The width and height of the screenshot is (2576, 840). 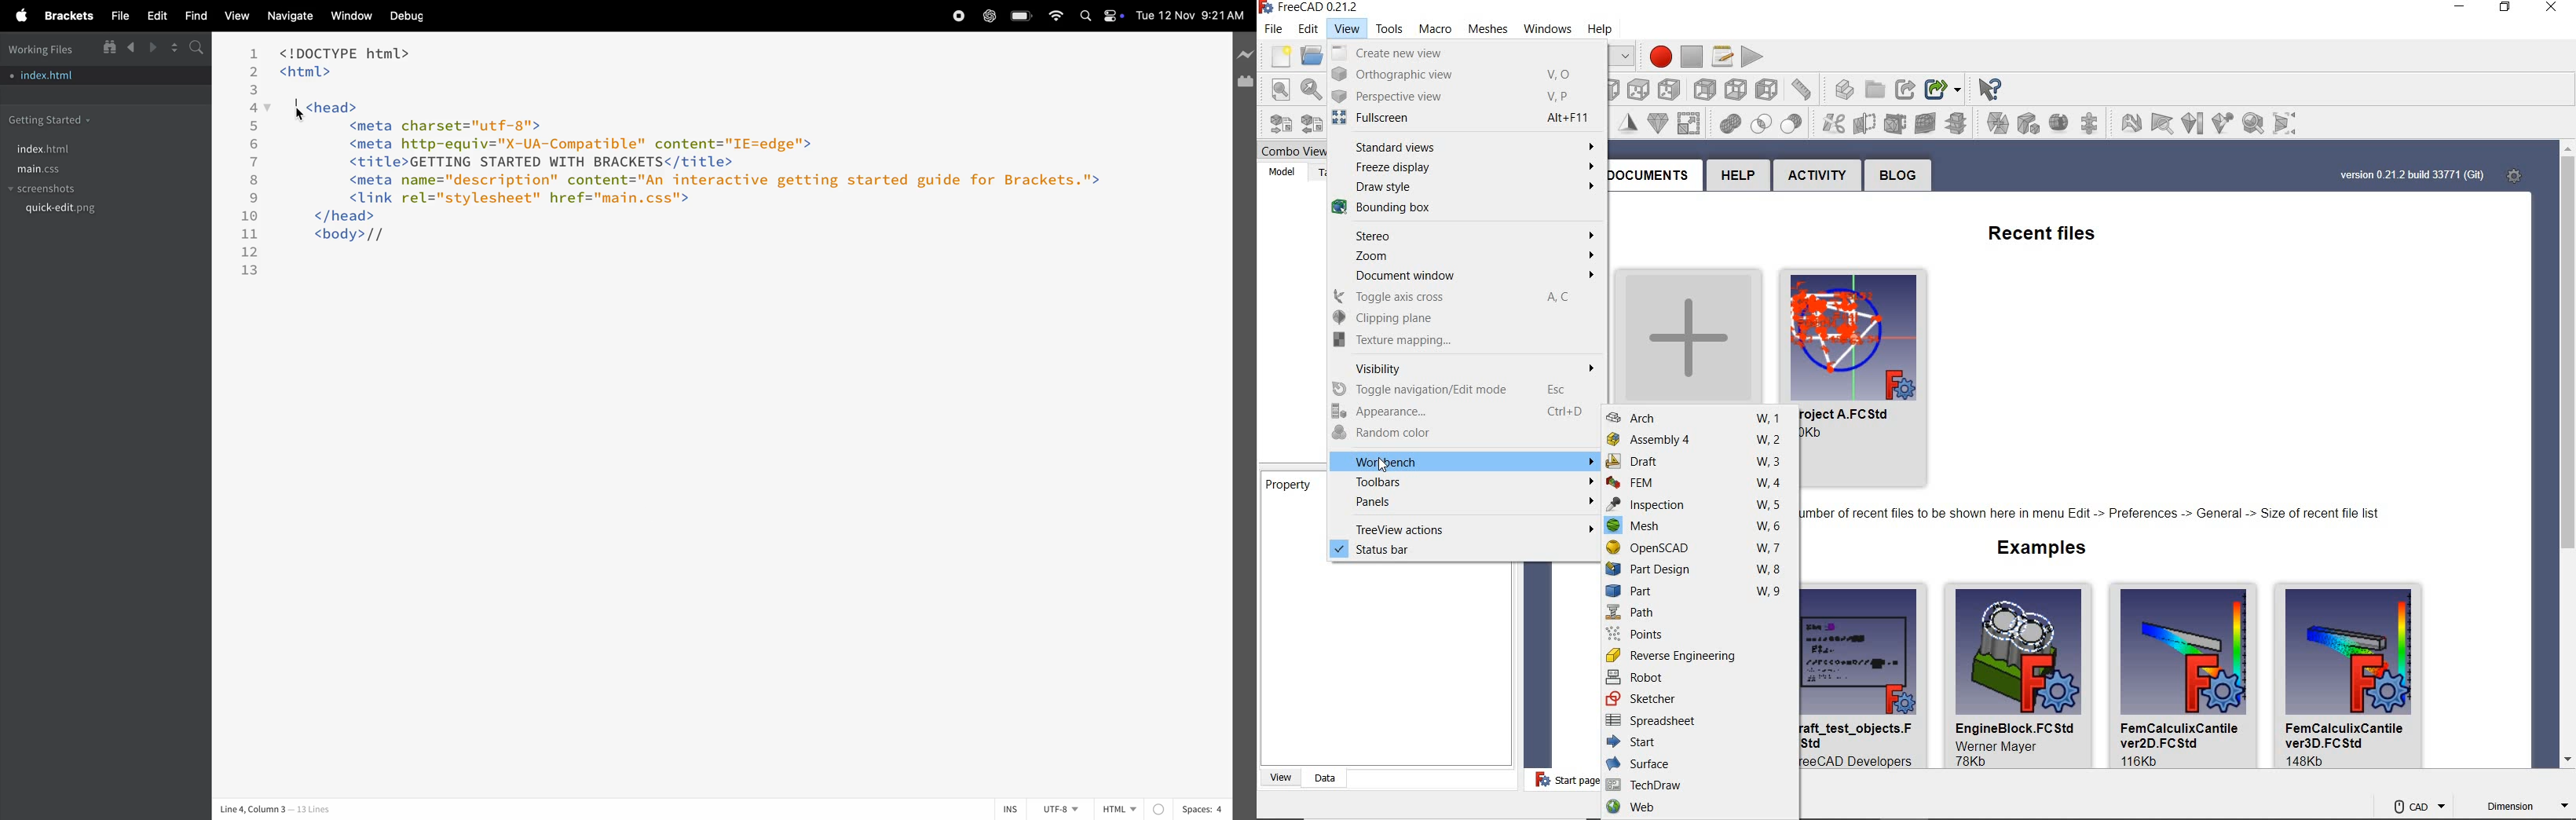 What do you see at coordinates (2095, 515) in the screenshot?
I see `tip` at bounding box center [2095, 515].